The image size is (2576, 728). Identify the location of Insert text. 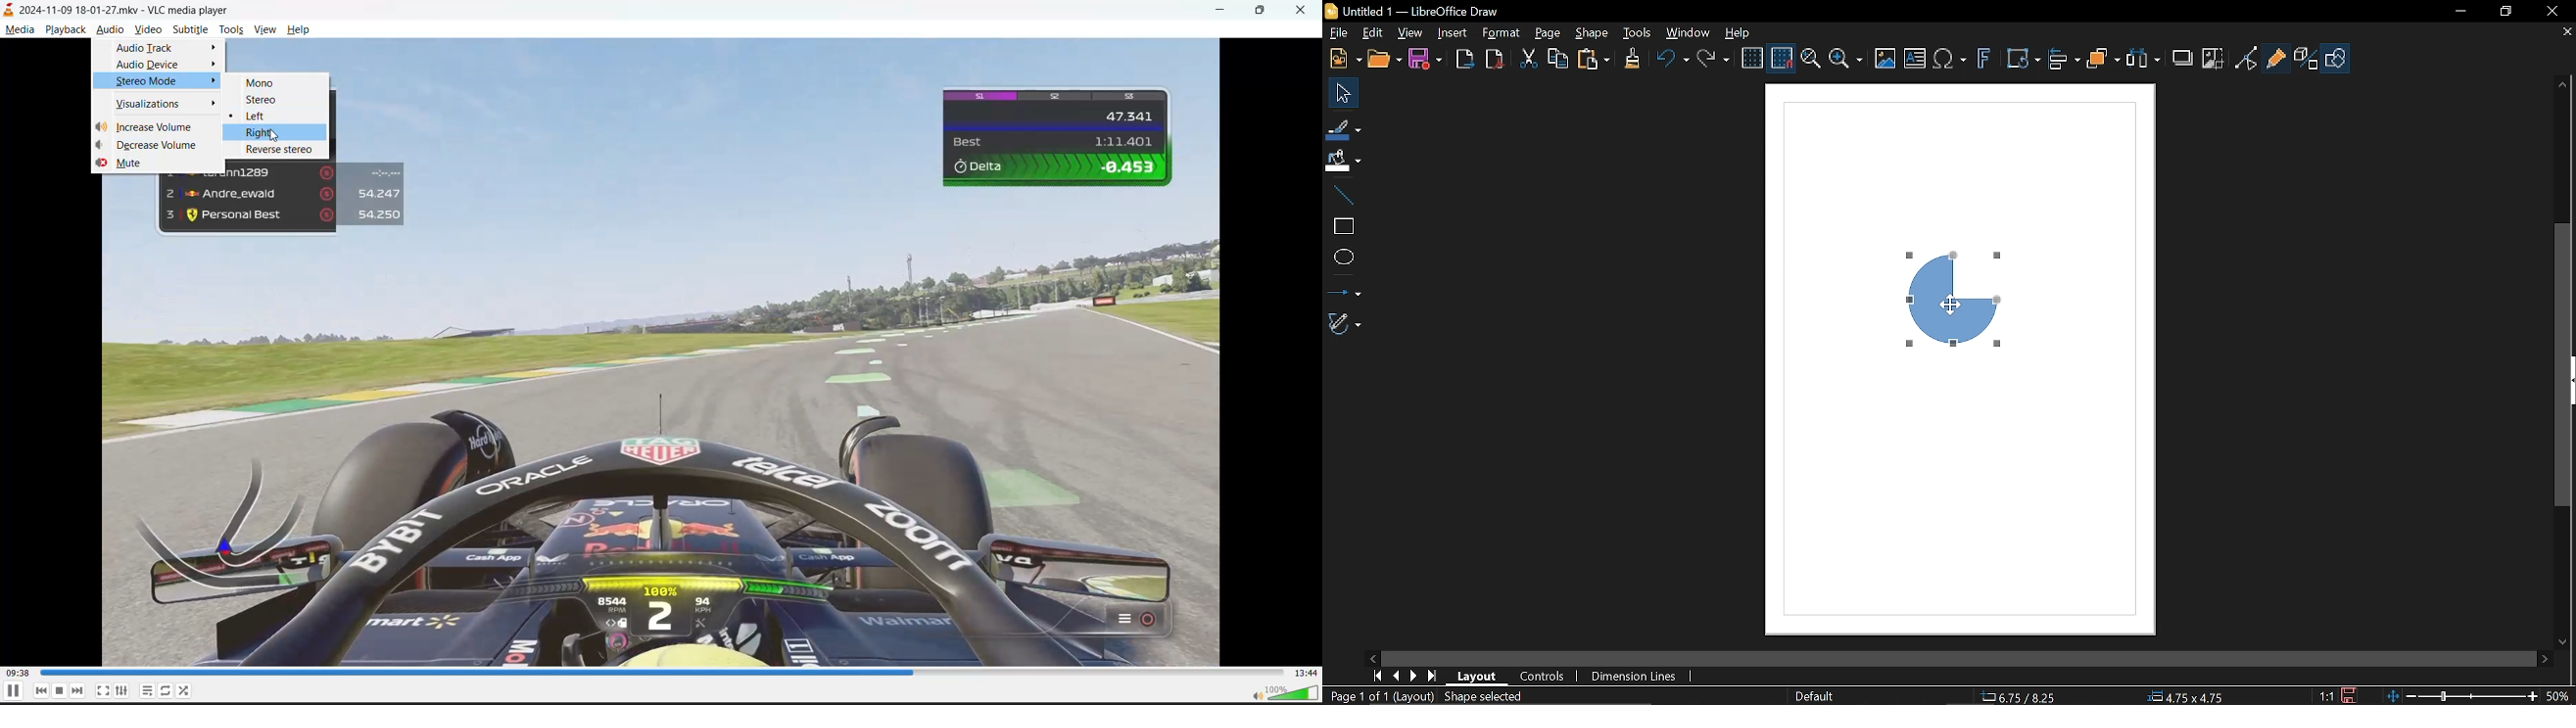
(1915, 60).